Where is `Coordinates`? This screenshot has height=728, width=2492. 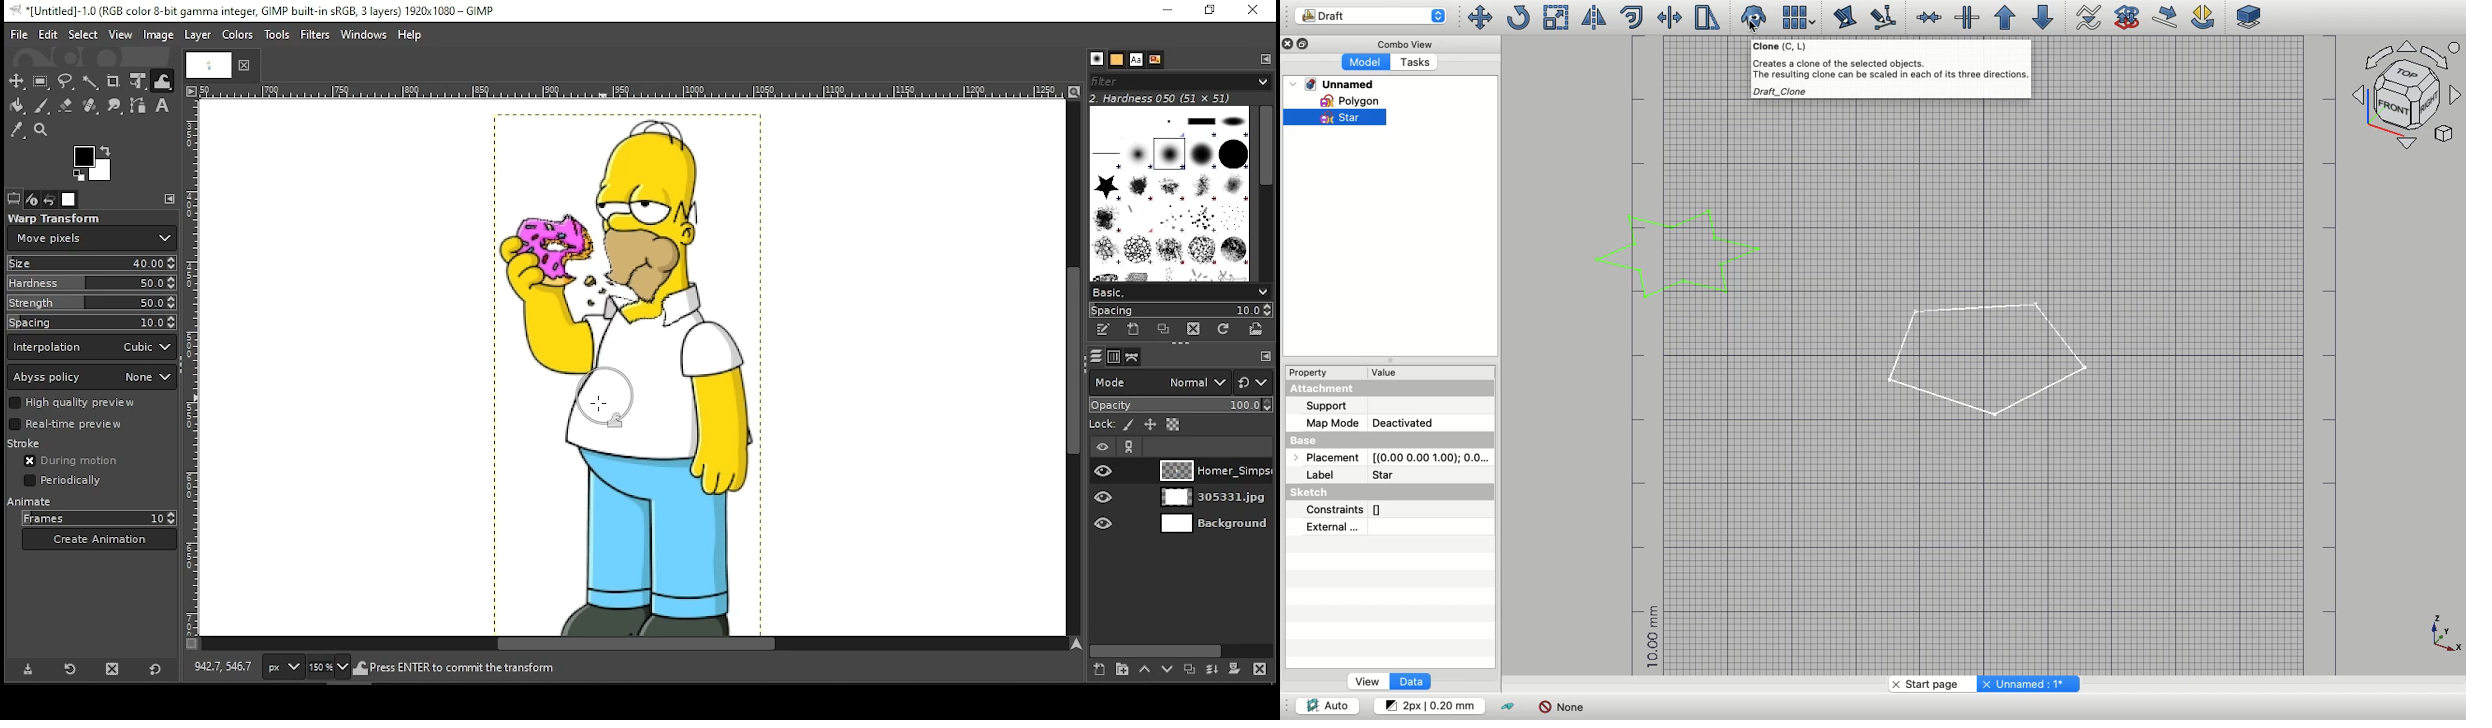 Coordinates is located at coordinates (1432, 456).